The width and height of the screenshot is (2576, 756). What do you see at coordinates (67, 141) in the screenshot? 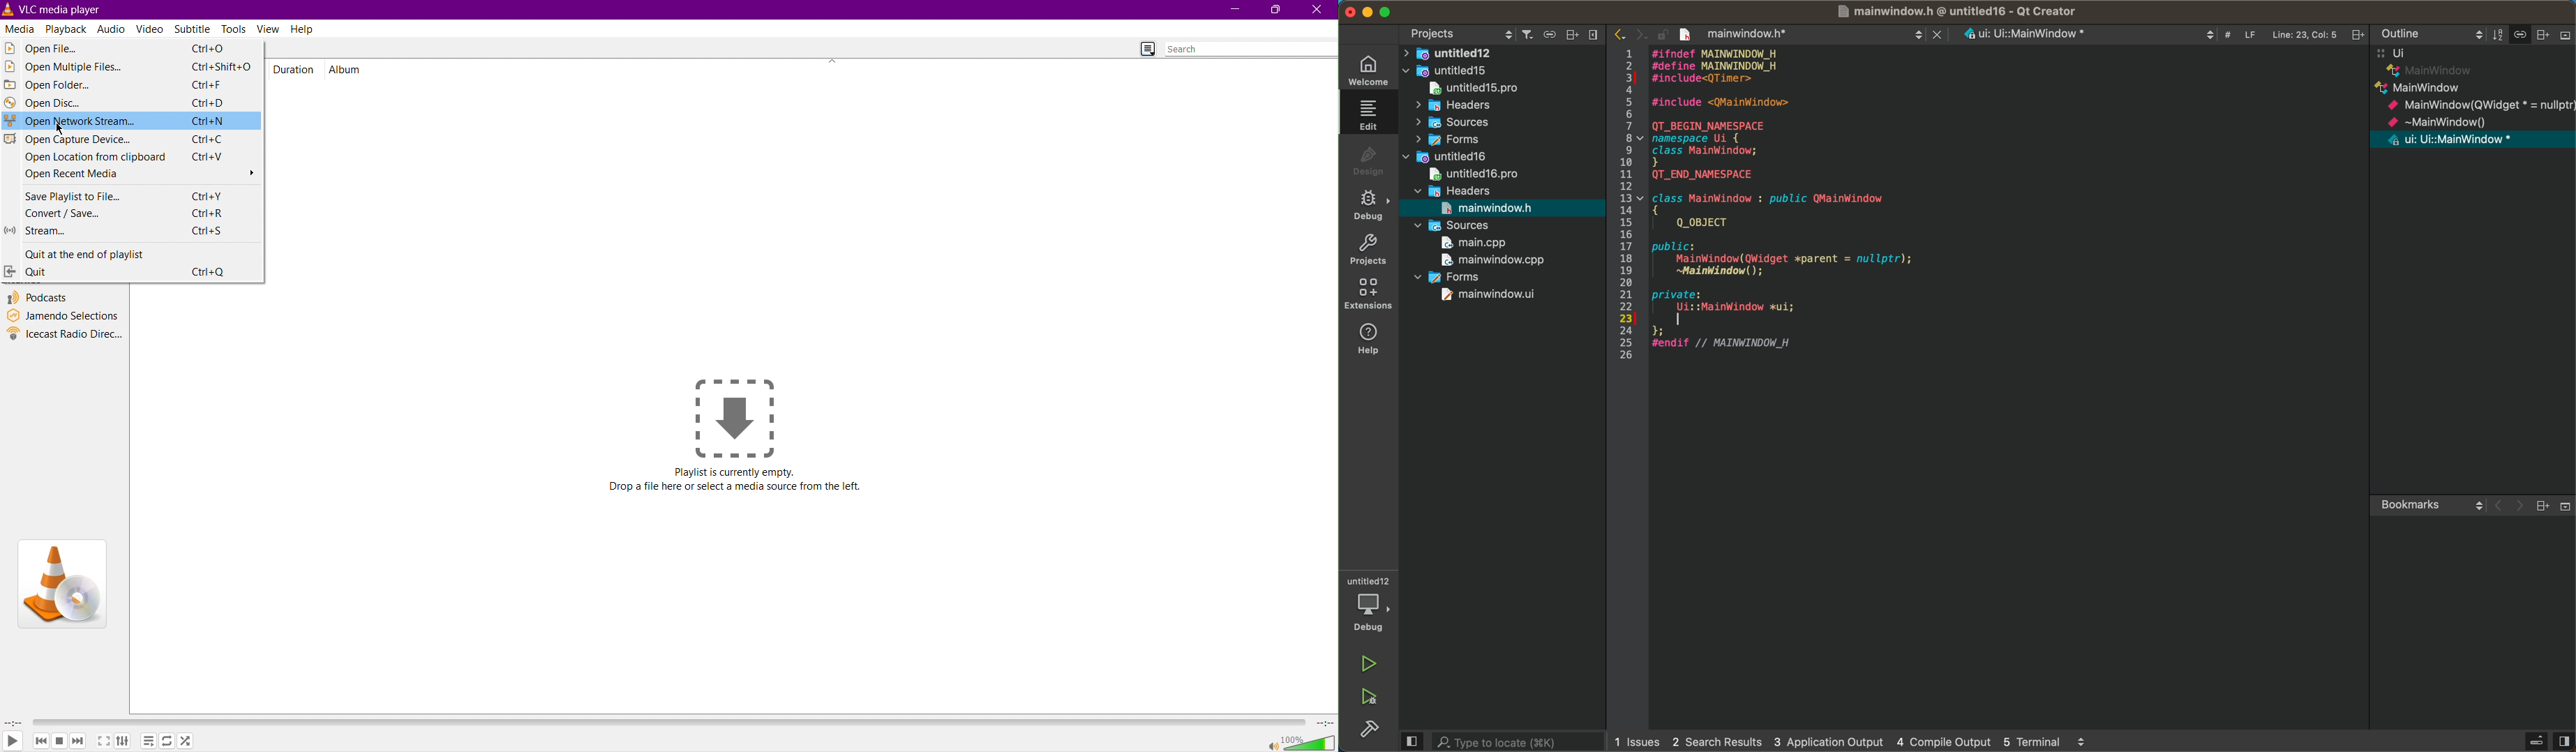
I see `Open Capture Device` at bounding box center [67, 141].